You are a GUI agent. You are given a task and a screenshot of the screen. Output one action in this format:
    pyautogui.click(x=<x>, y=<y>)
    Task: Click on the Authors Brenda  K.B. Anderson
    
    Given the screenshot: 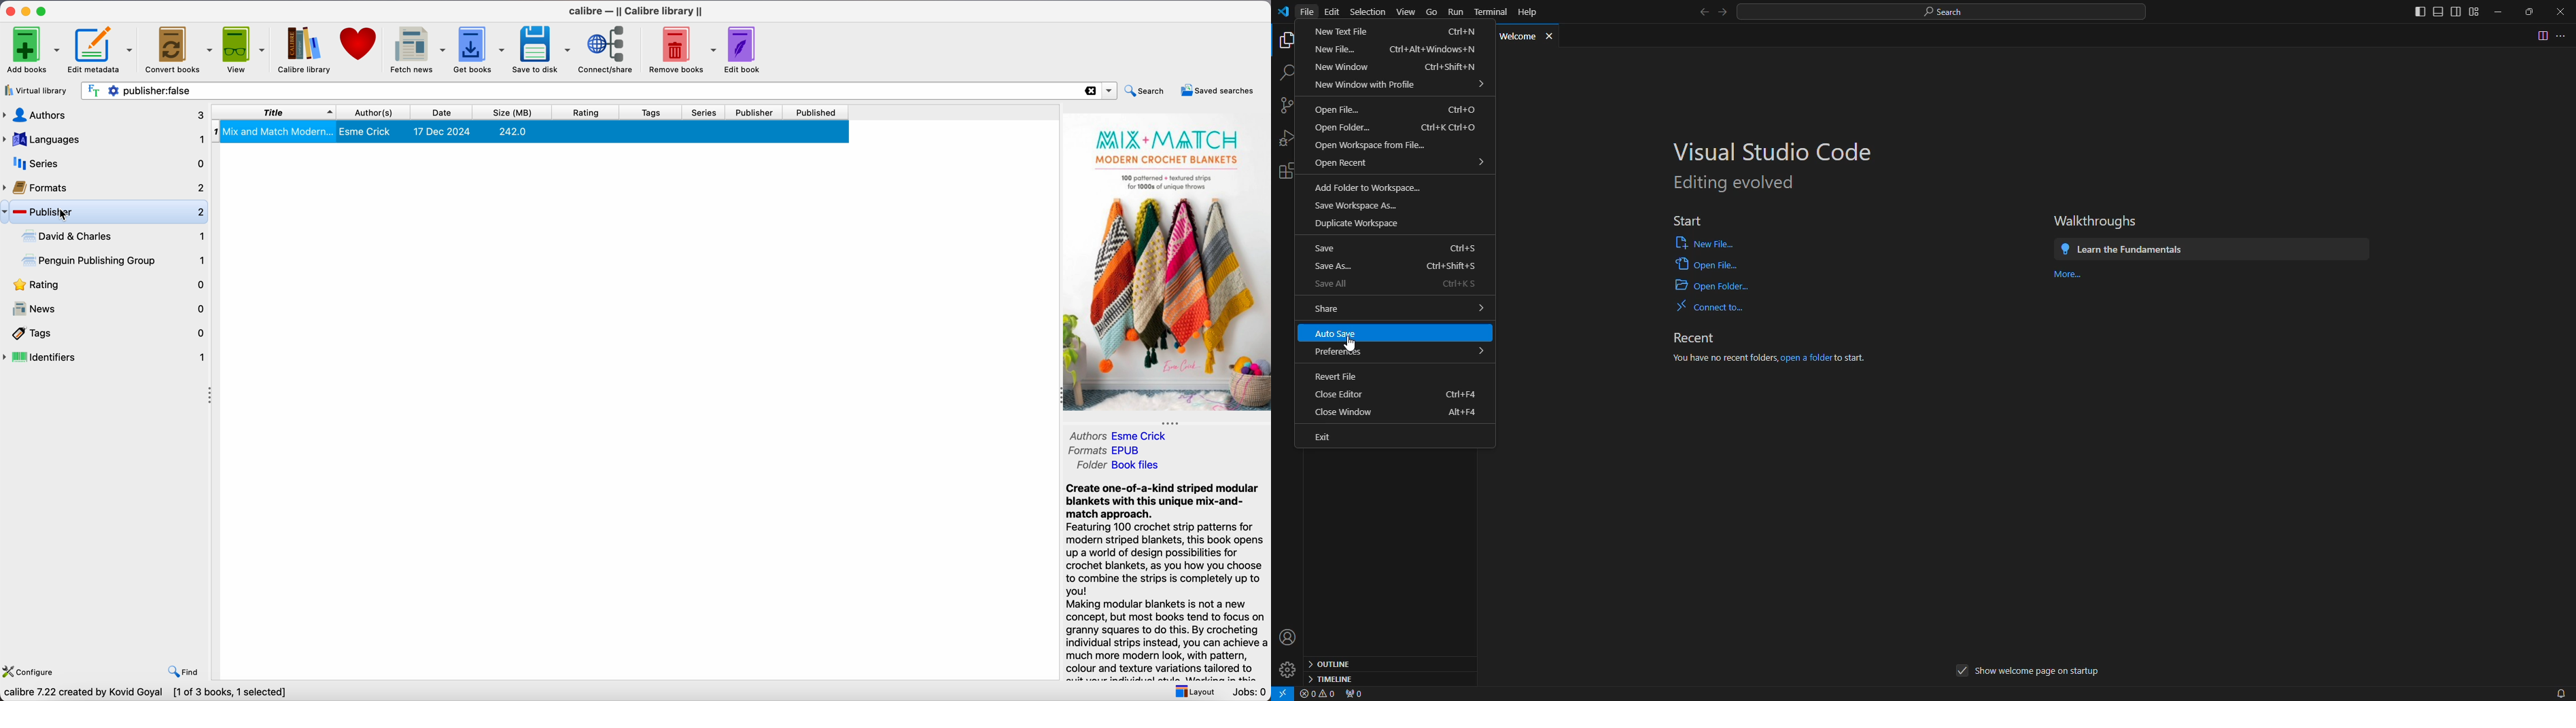 What is the action you would take?
    pyautogui.click(x=1143, y=435)
    